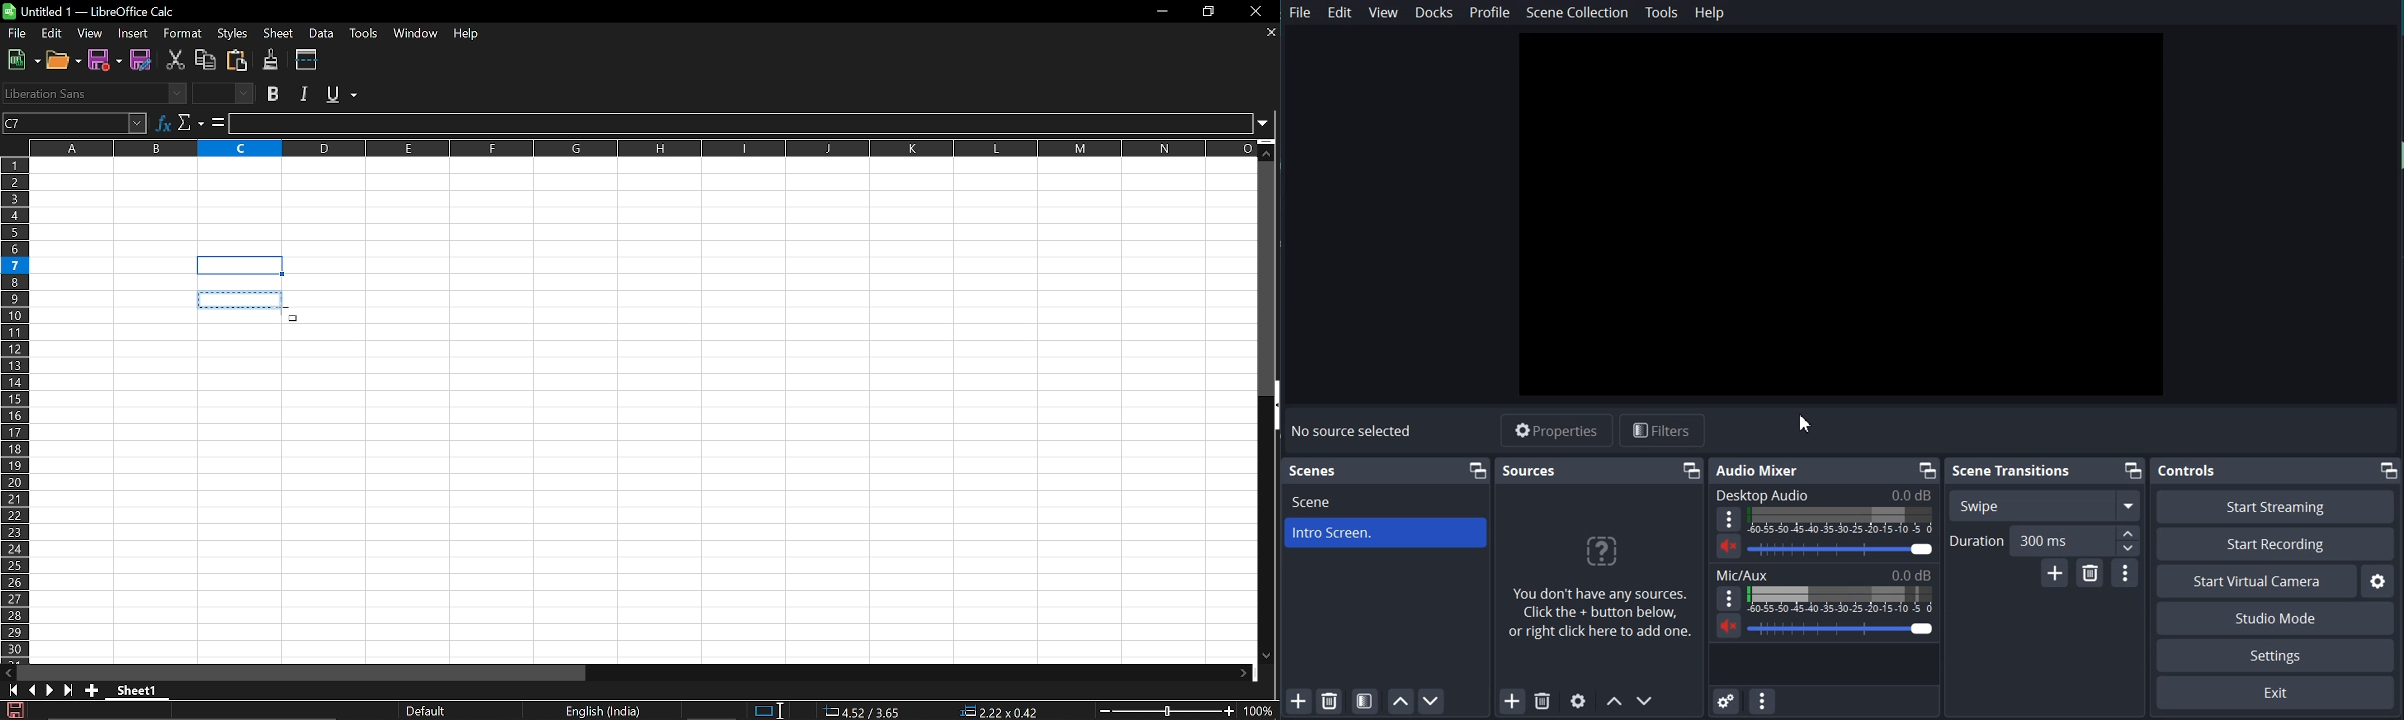 The height and width of the screenshot is (728, 2408). Describe the element at coordinates (1330, 700) in the screenshot. I see `Remove Selected Scene` at that location.